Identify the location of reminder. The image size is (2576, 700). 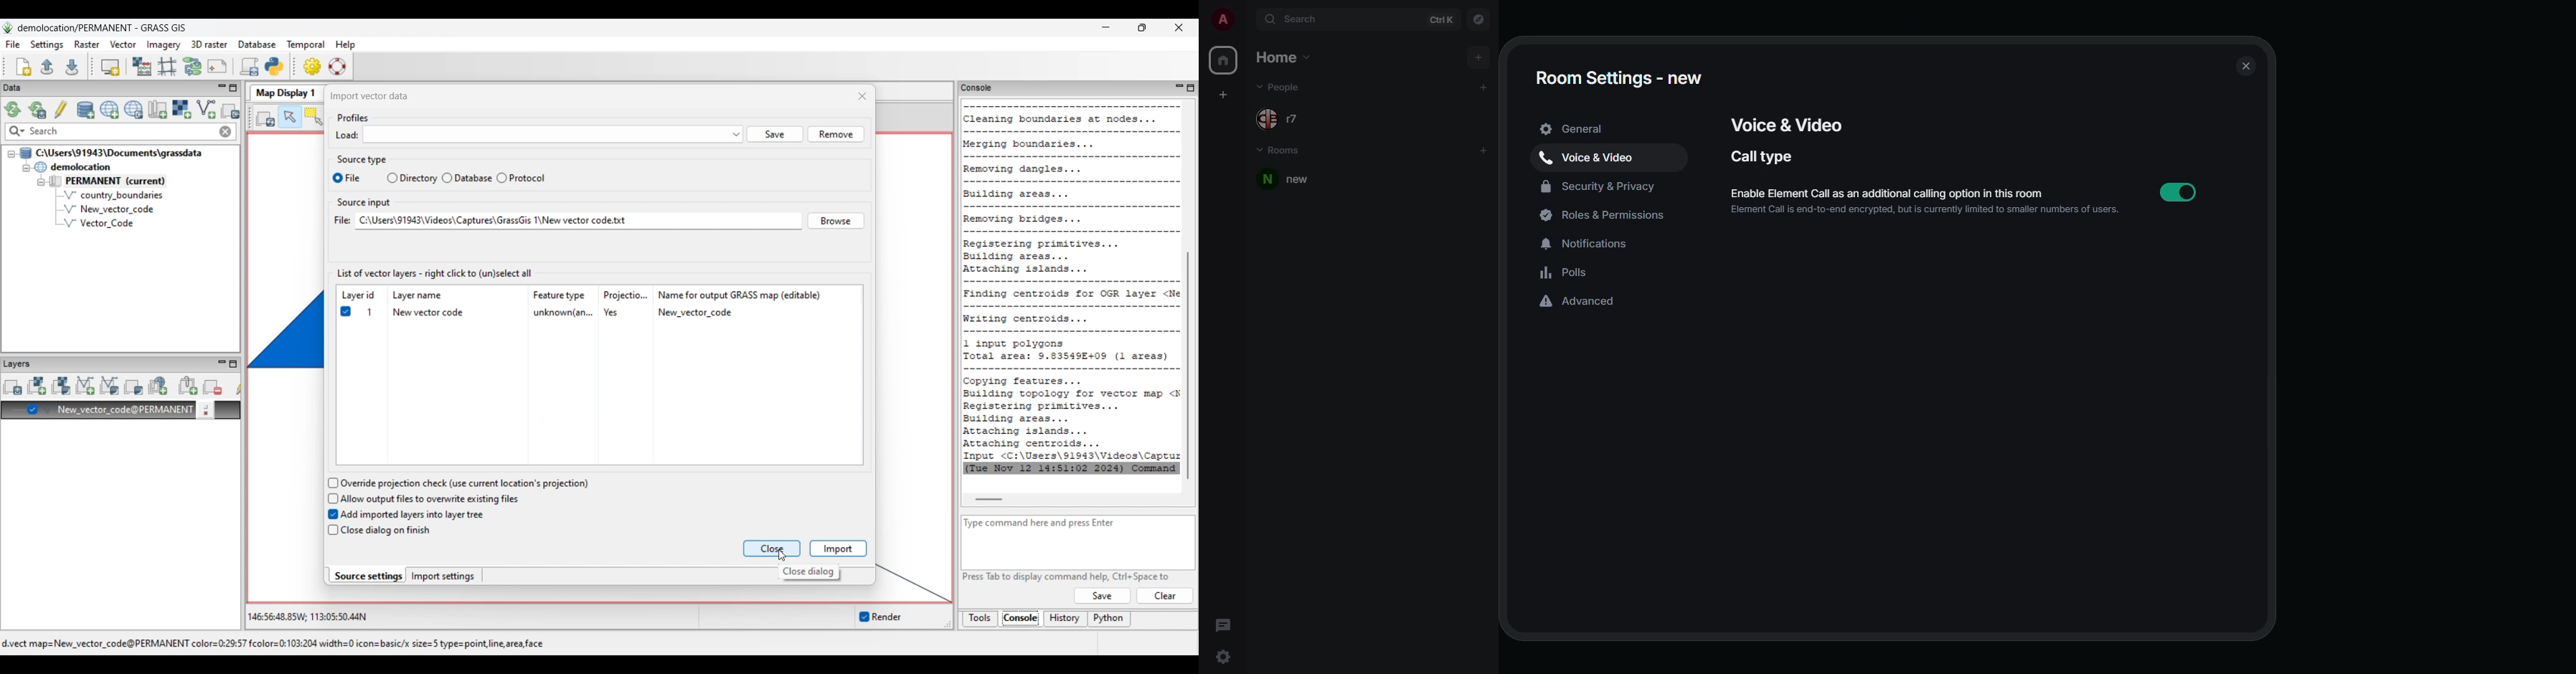
(870, 615).